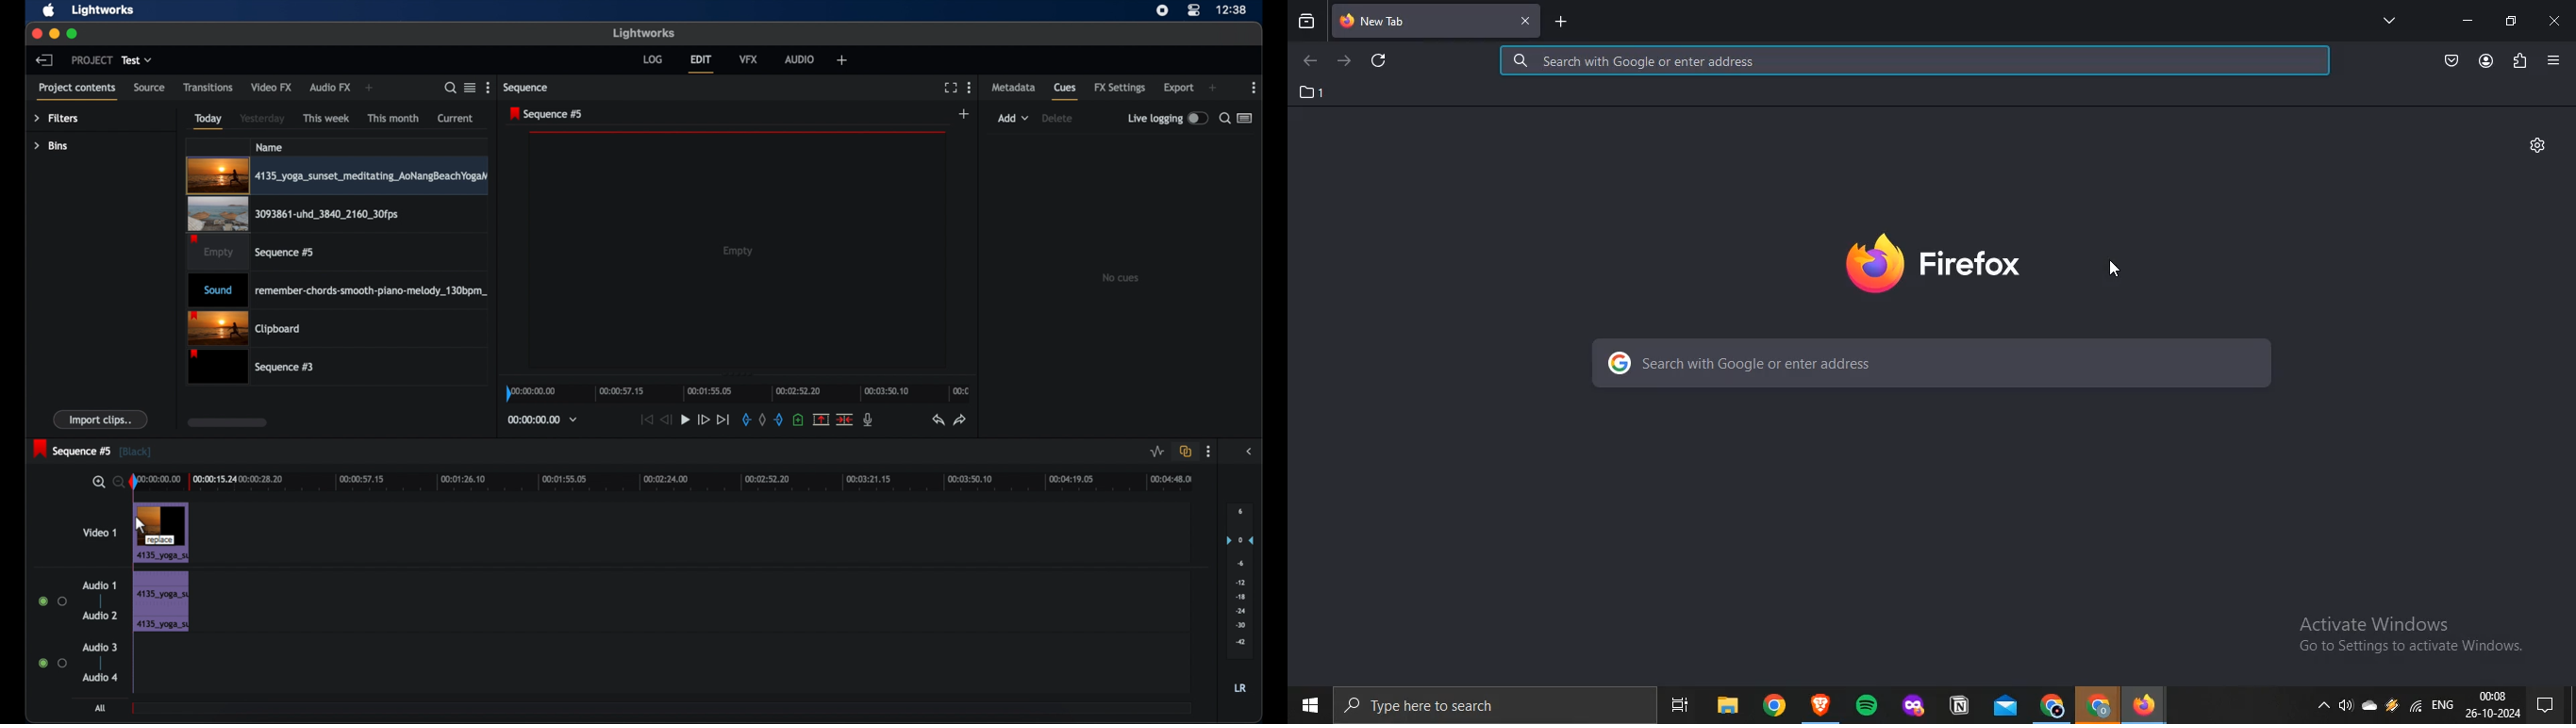  I want to click on add, so click(370, 87).